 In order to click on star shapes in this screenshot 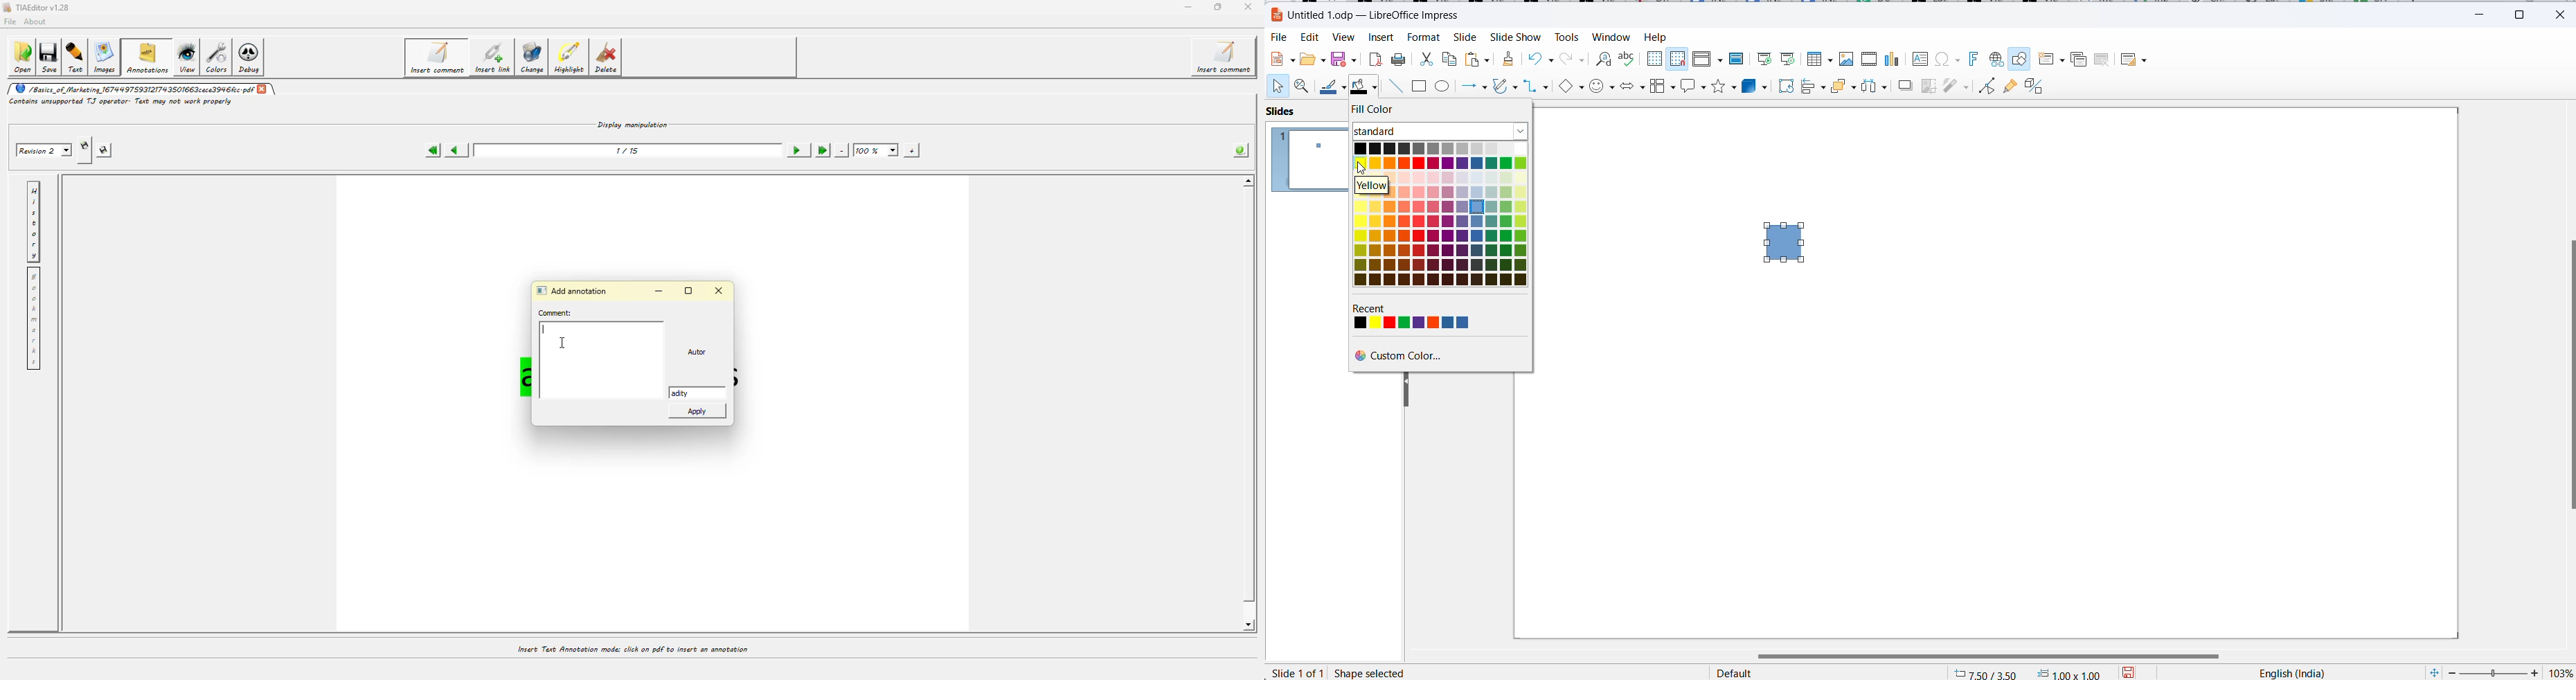, I will do `click(1724, 87)`.